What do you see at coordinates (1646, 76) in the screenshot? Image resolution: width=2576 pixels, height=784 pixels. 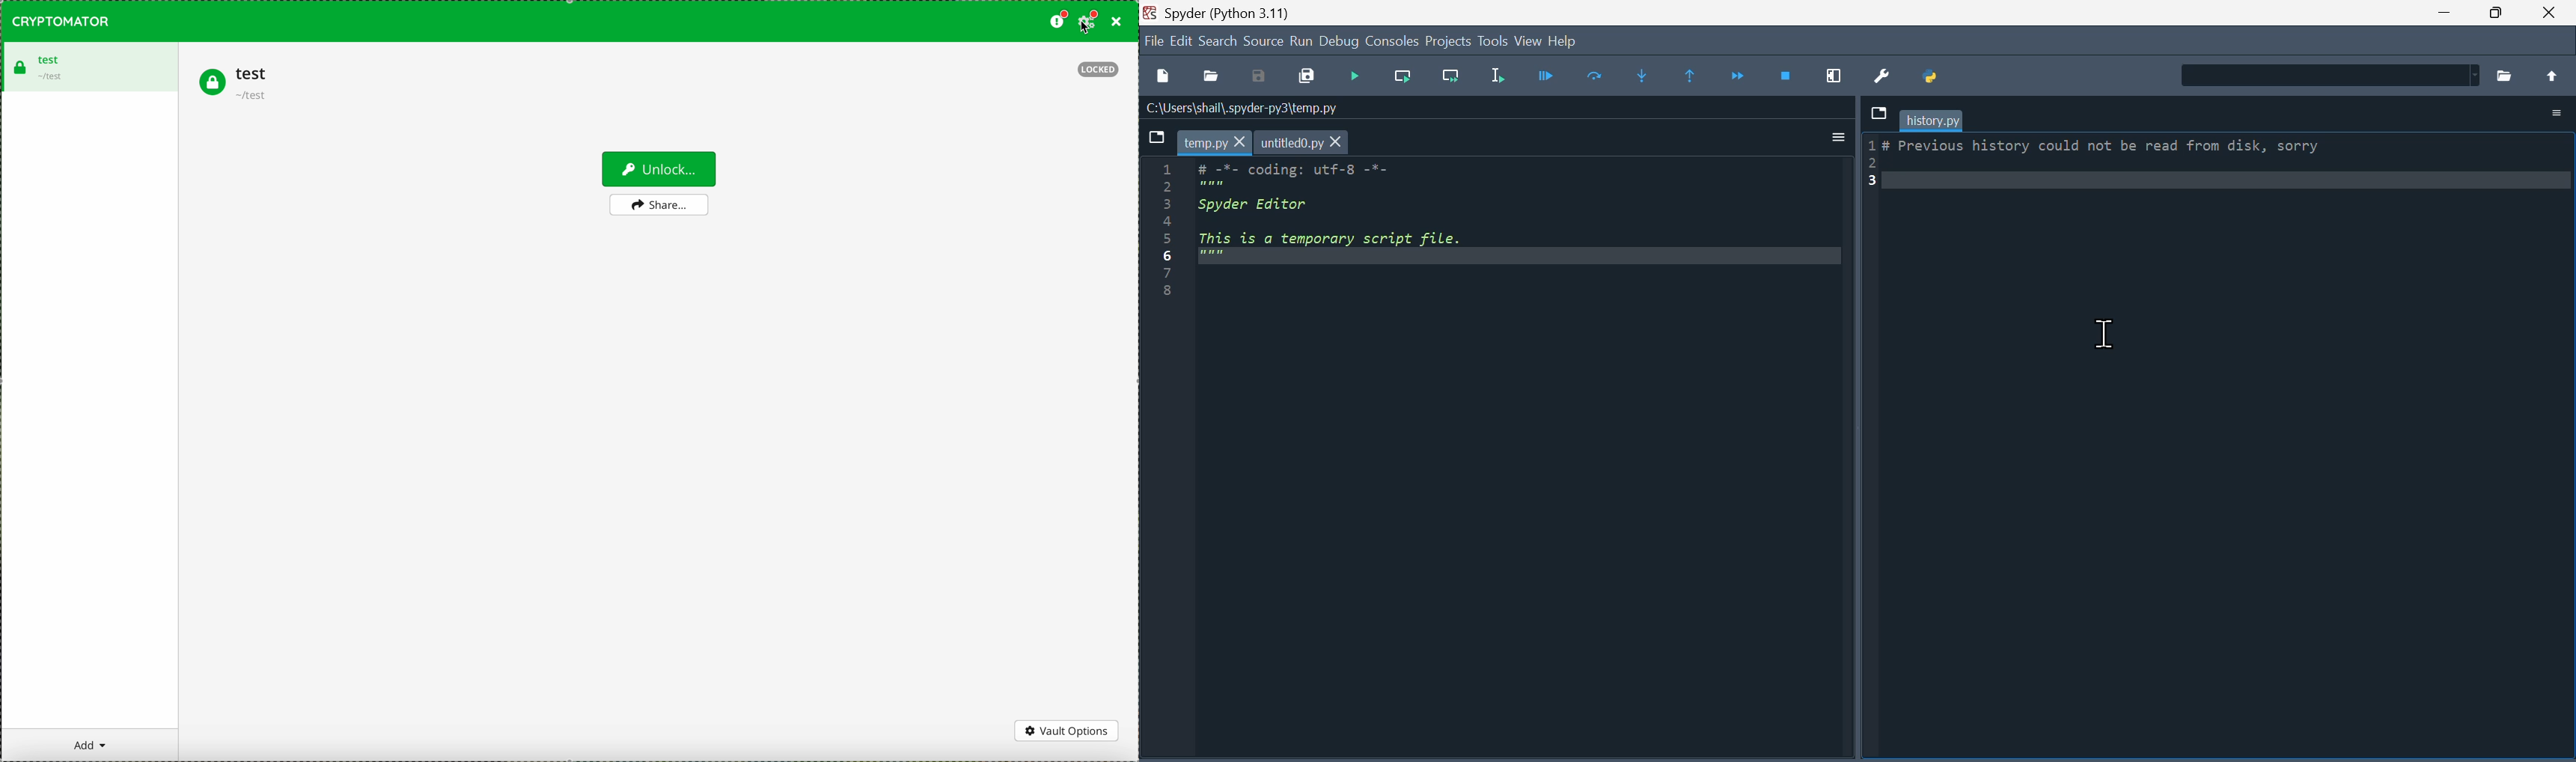 I see `Step into function` at bounding box center [1646, 76].